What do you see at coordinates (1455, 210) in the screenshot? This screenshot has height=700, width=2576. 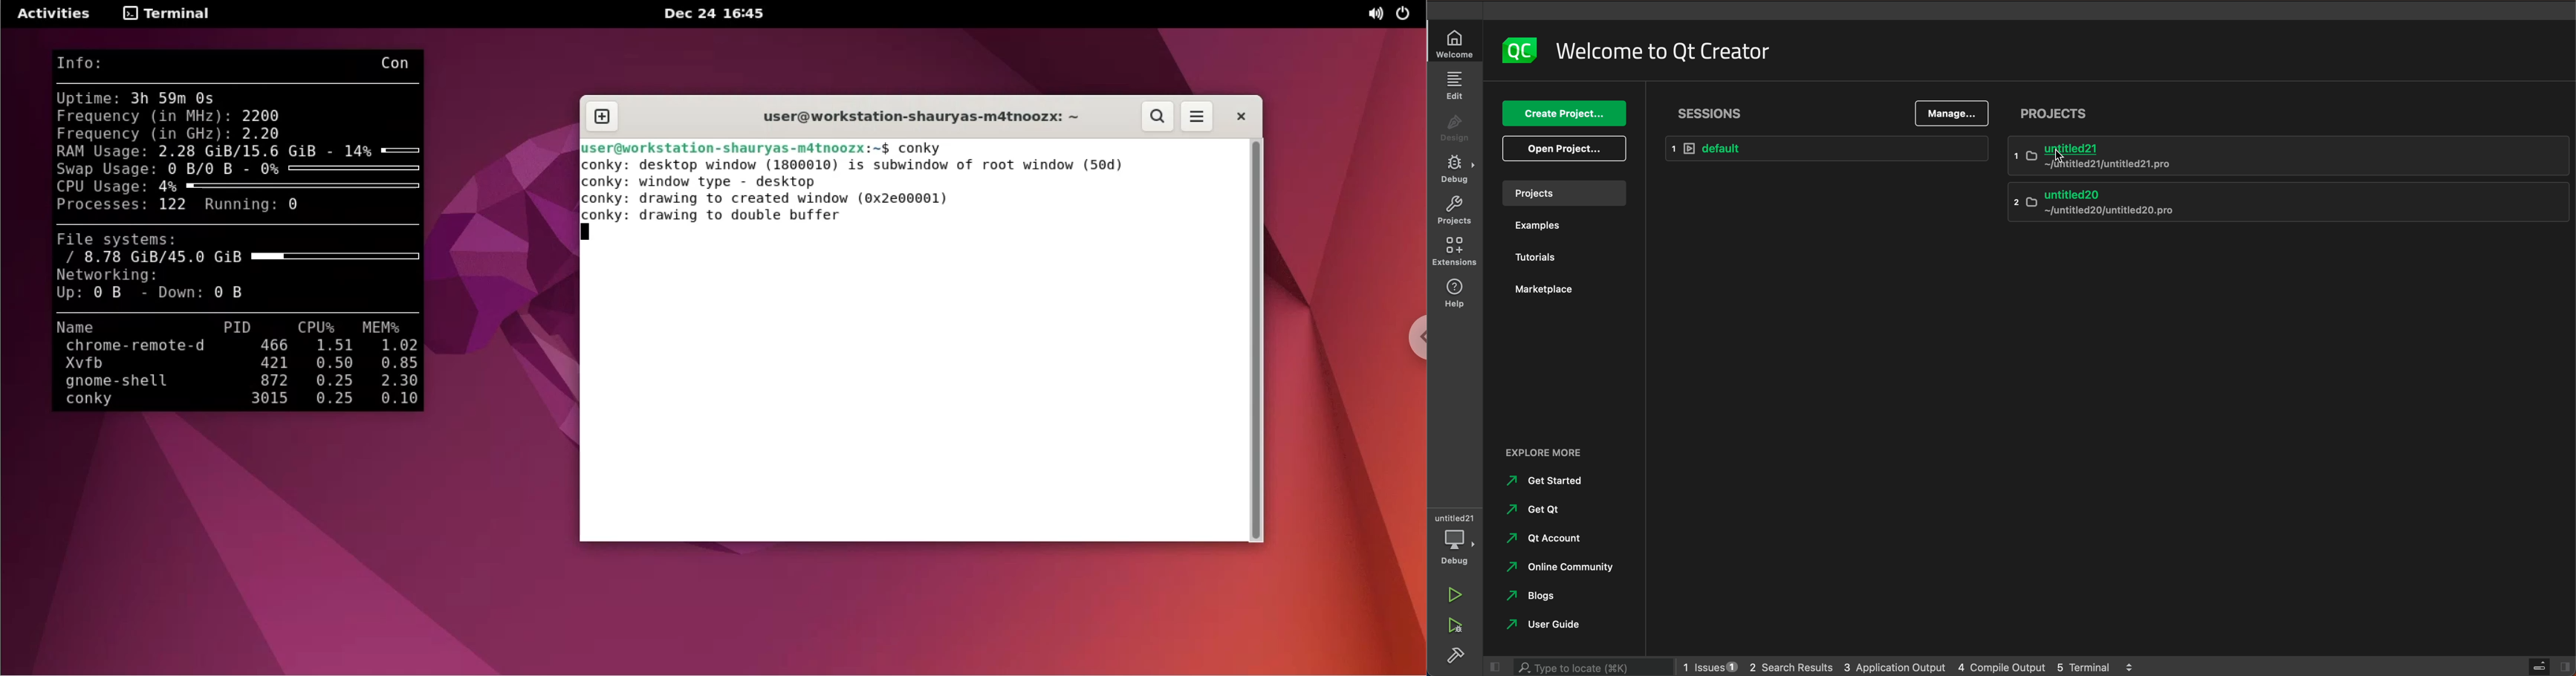 I see `projects` at bounding box center [1455, 210].